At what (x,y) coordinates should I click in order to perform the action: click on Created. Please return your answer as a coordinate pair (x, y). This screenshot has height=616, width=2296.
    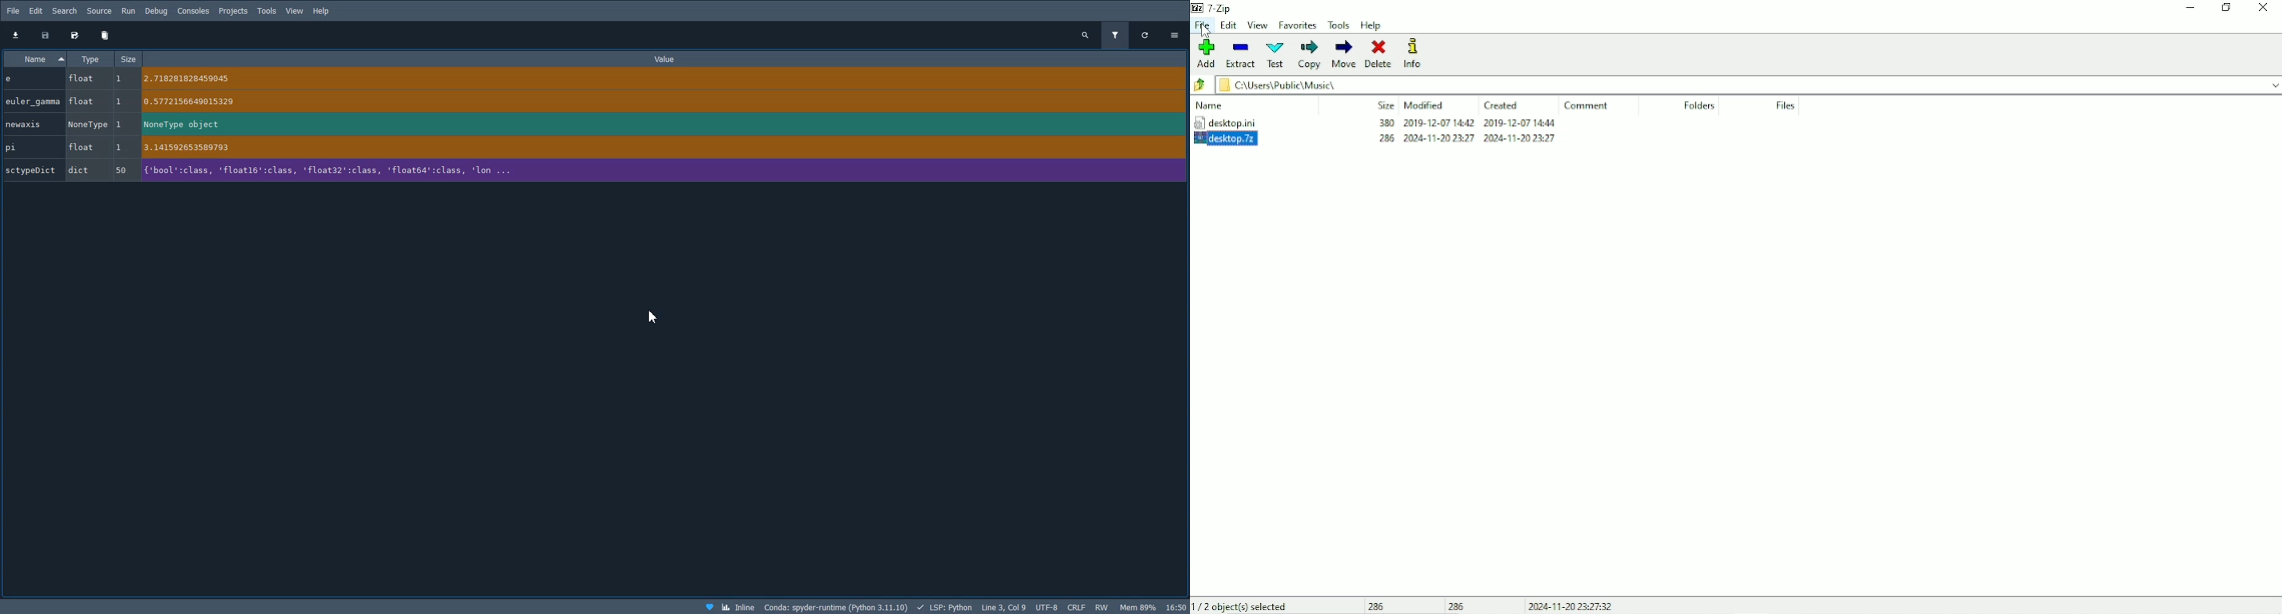
    Looking at the image, I should click on (1502, 106).